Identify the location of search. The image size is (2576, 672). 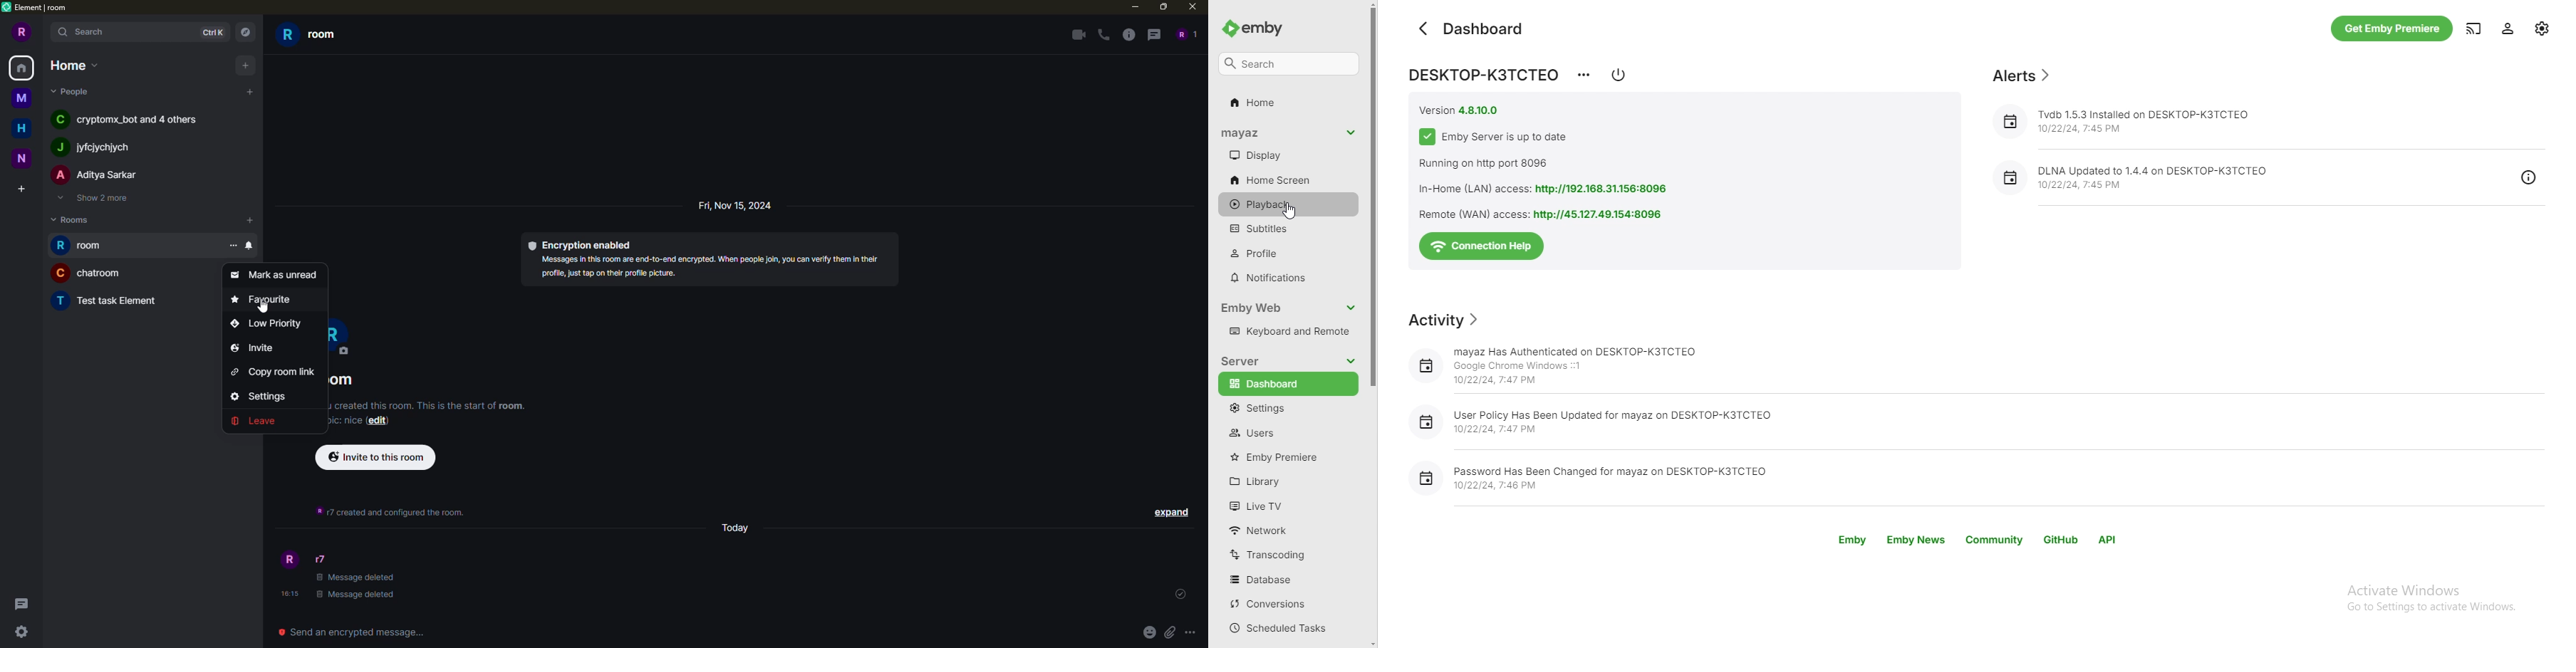
(84, 33).